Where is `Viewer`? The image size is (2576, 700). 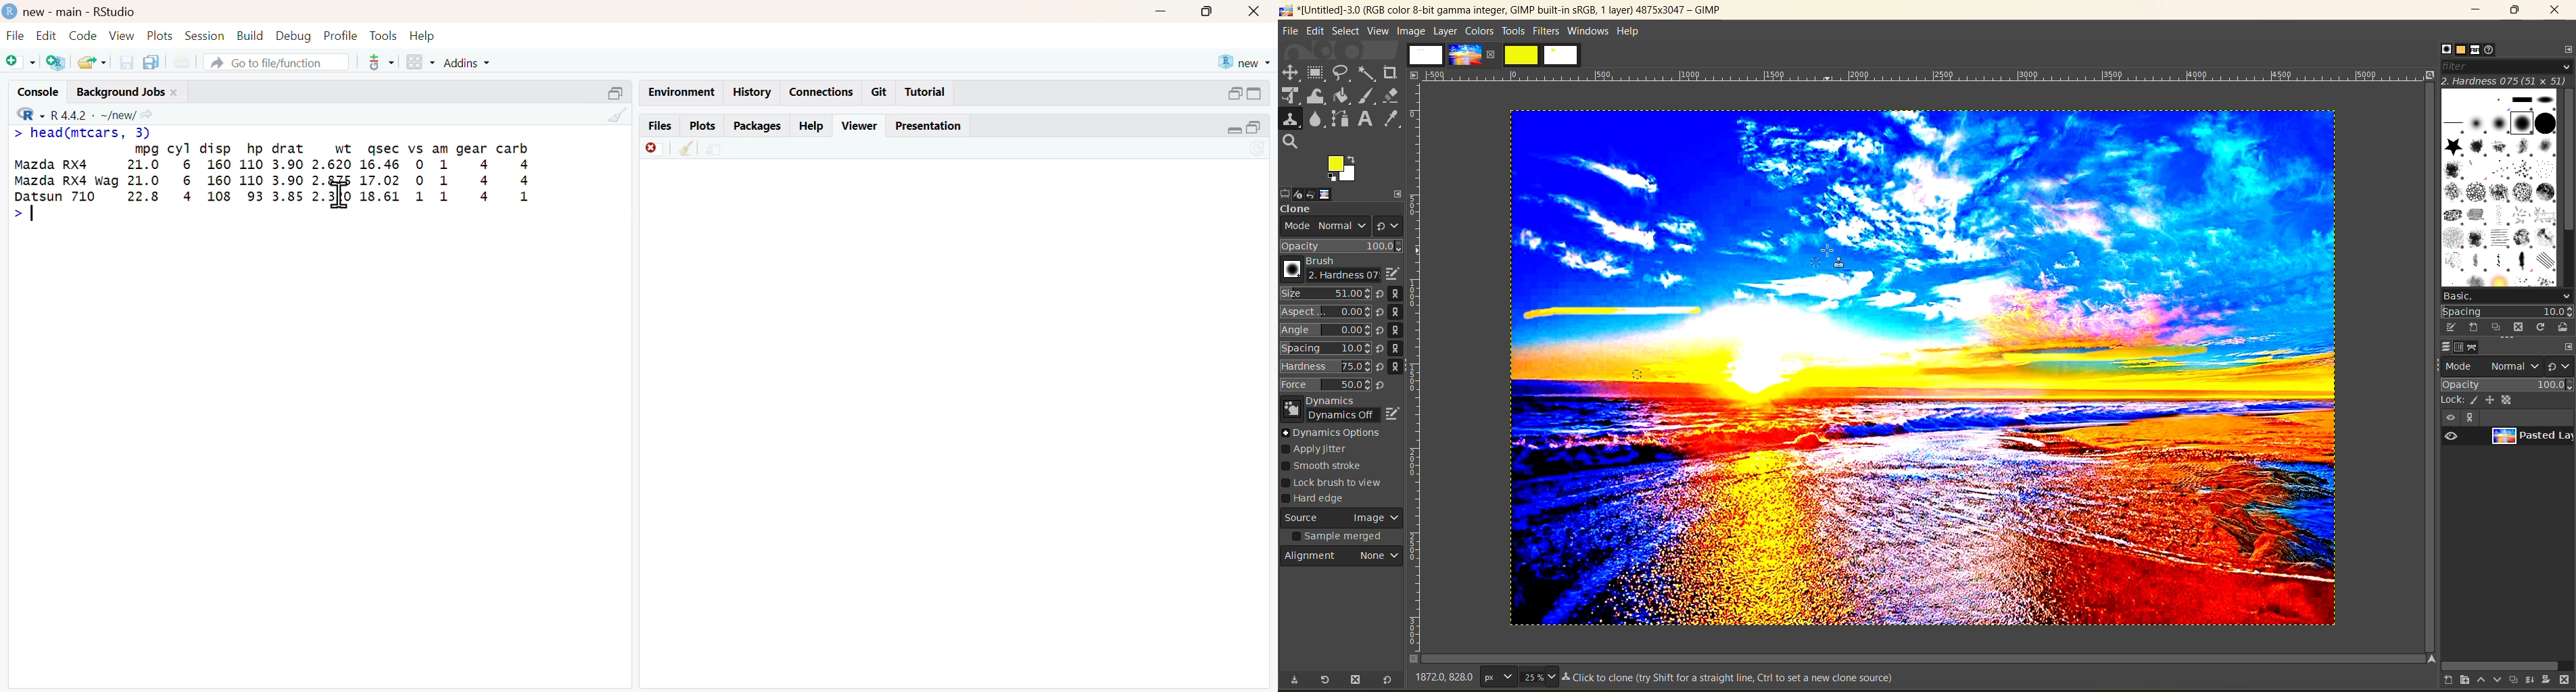 Viewer is located at coordinates (859, 124).